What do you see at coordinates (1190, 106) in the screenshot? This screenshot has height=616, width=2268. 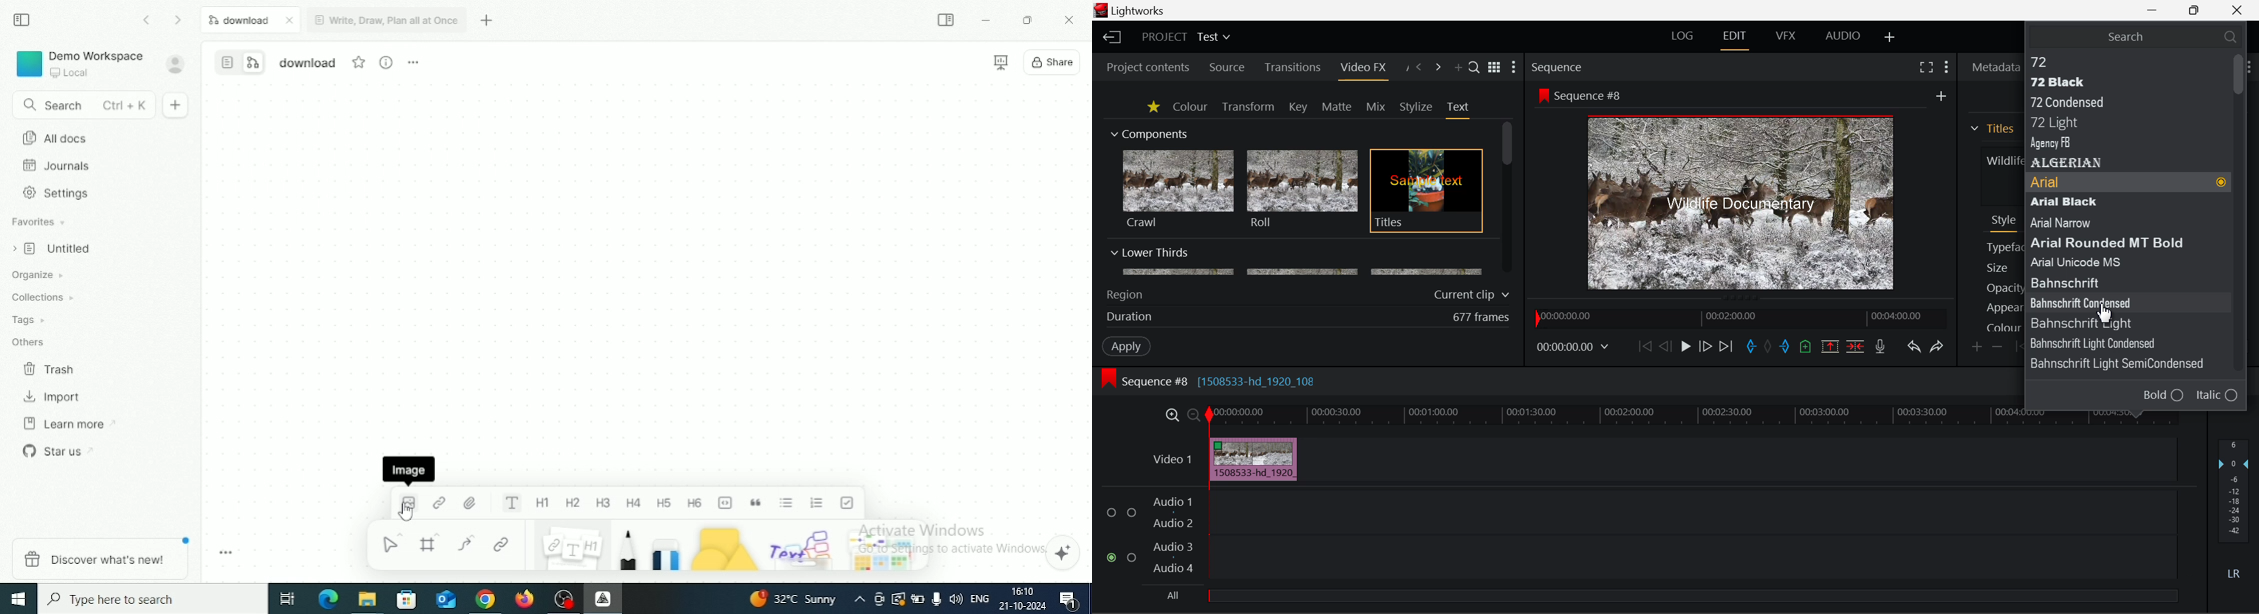 I see `Colour` at bounding box center [1190, 106].